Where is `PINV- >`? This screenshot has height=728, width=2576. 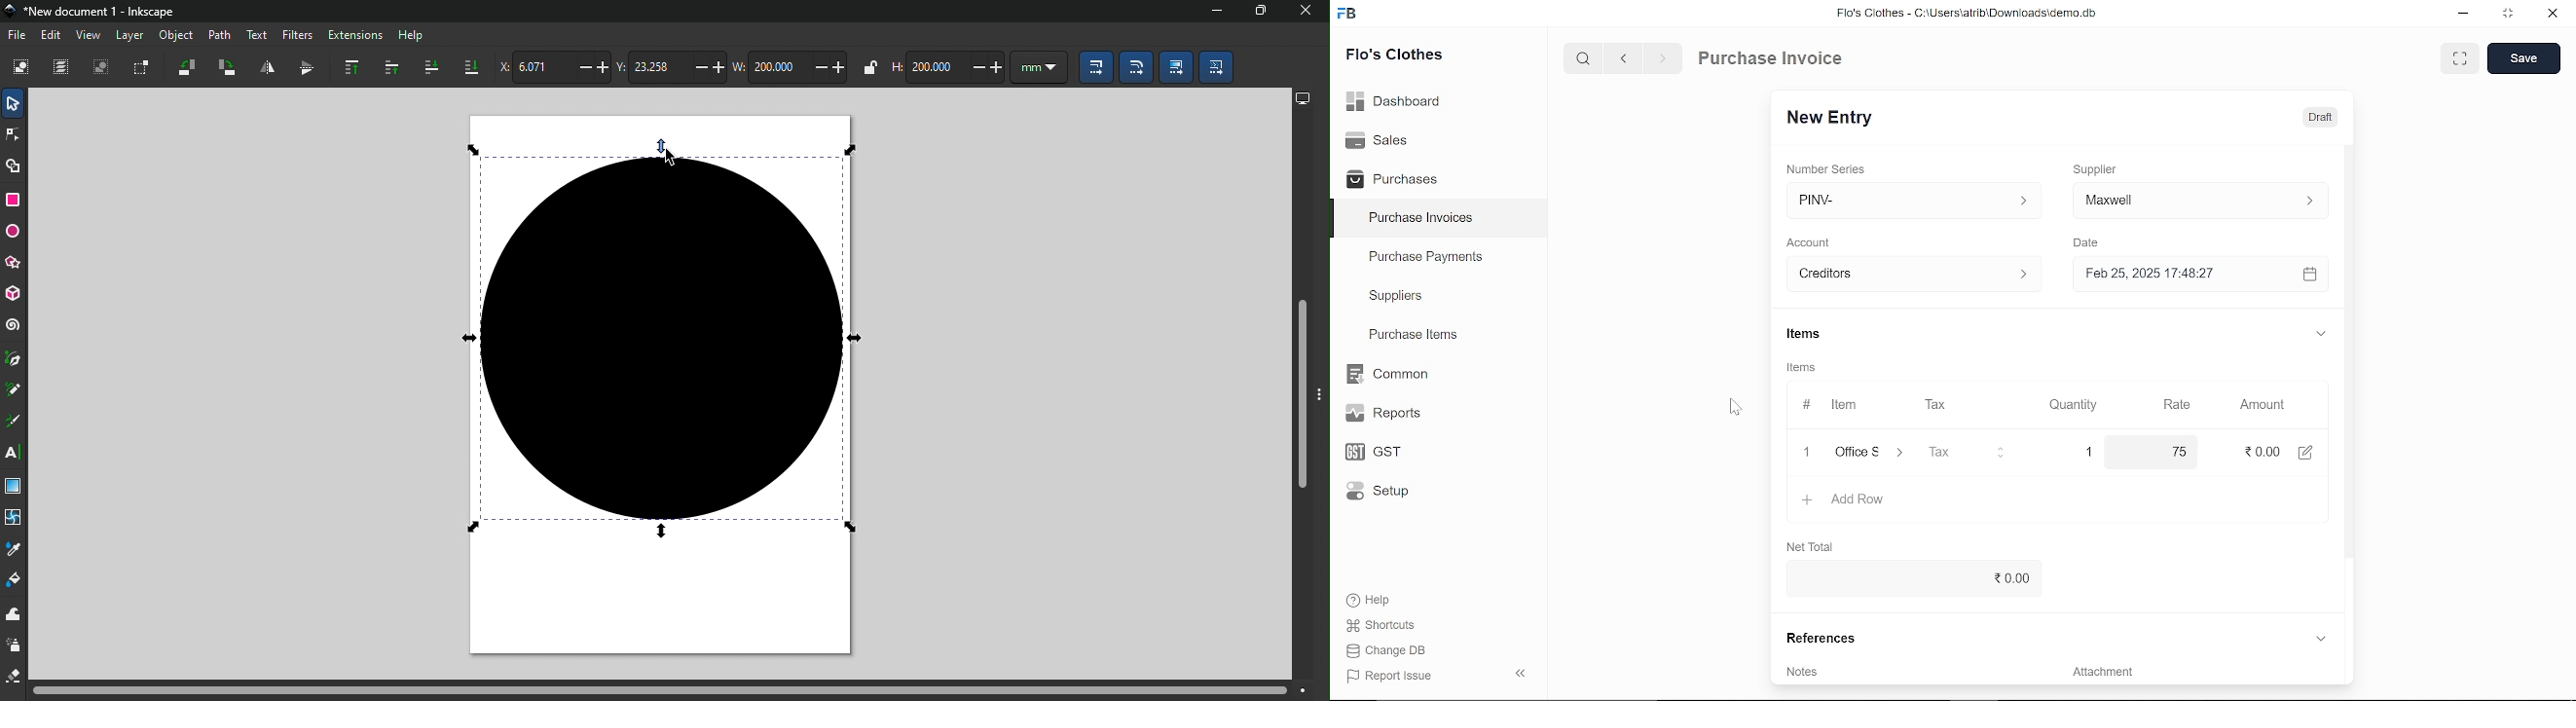 PINV- > is located at coordinates (1907, 201).